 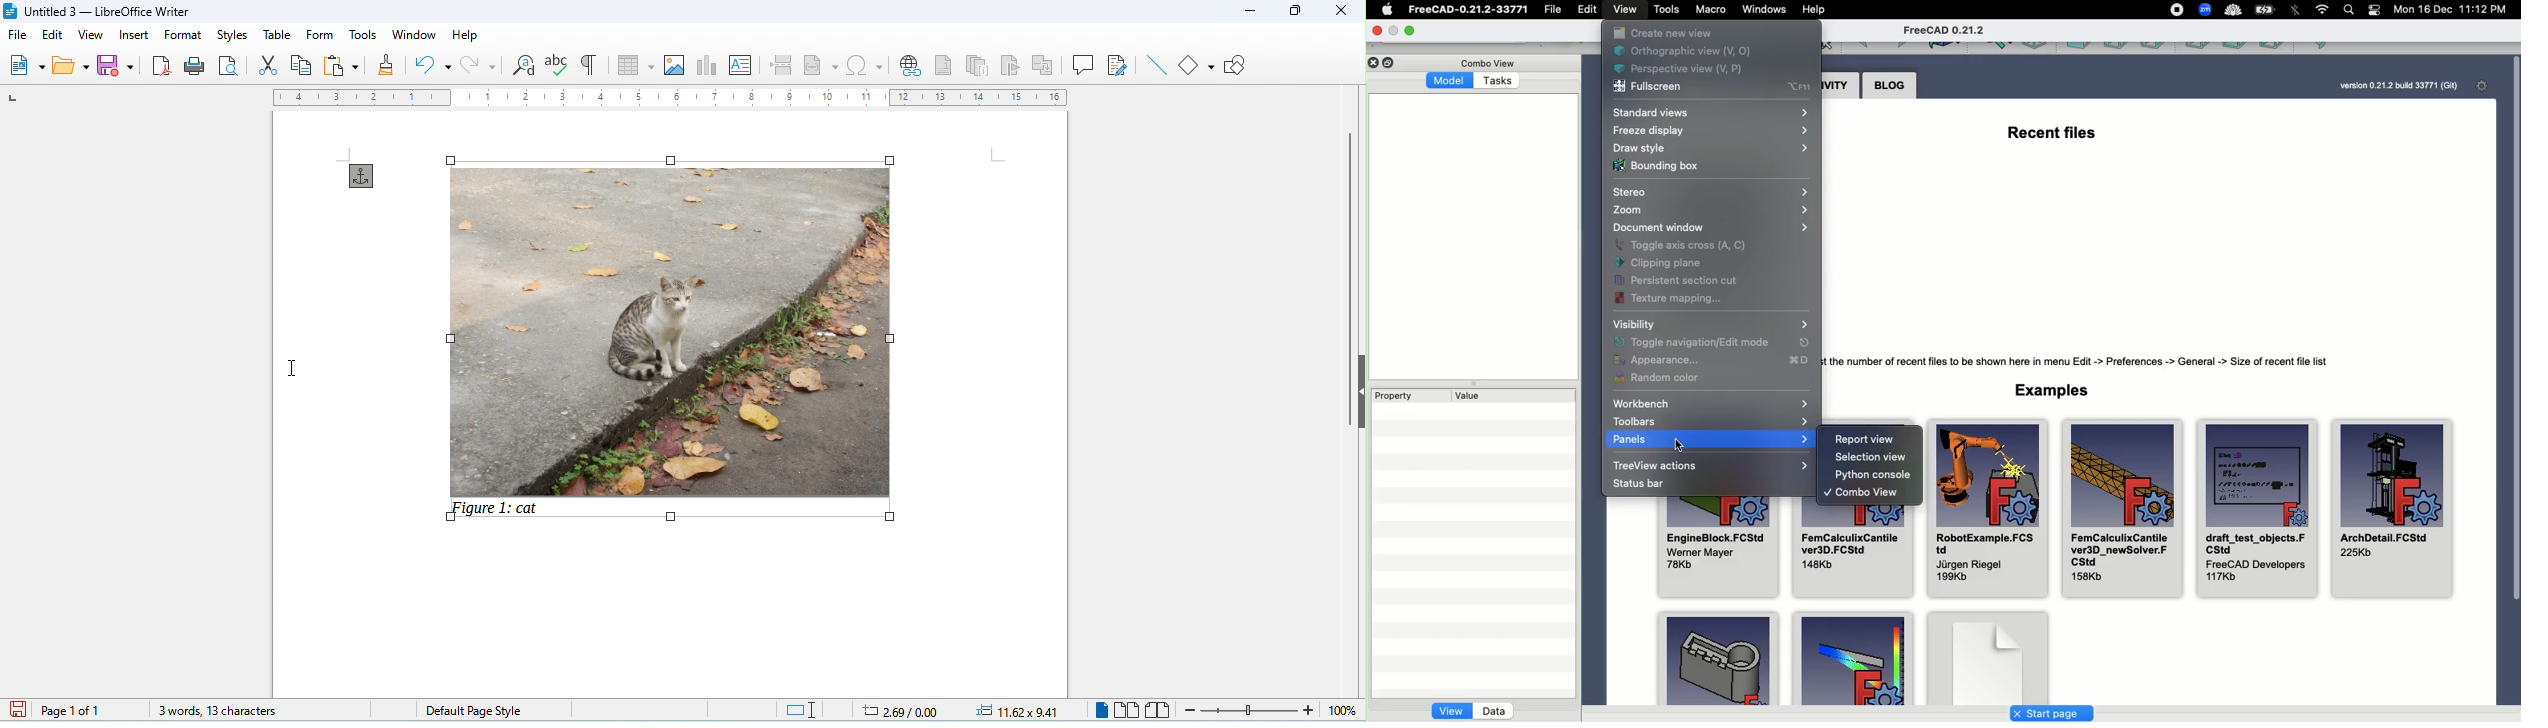 I want to click on print, so click(x=197, y=66).